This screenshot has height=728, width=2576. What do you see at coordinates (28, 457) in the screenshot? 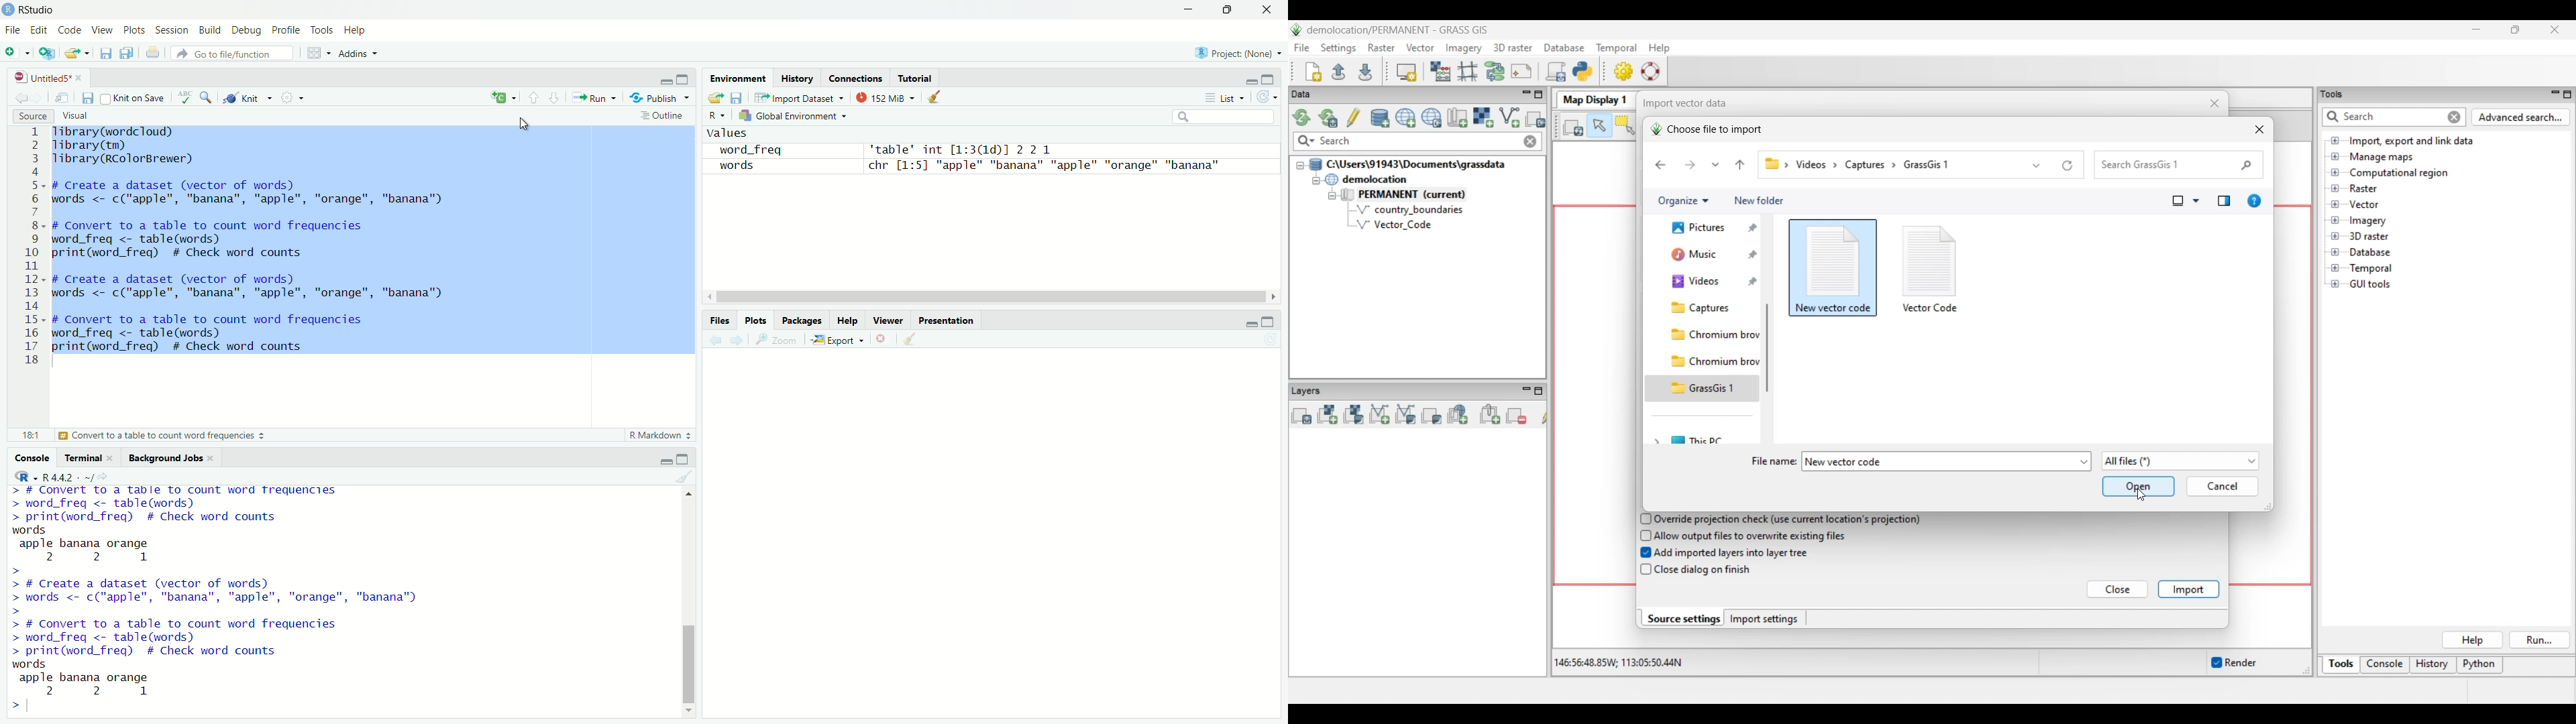
I see `Console` at bounding box center [28, 457].